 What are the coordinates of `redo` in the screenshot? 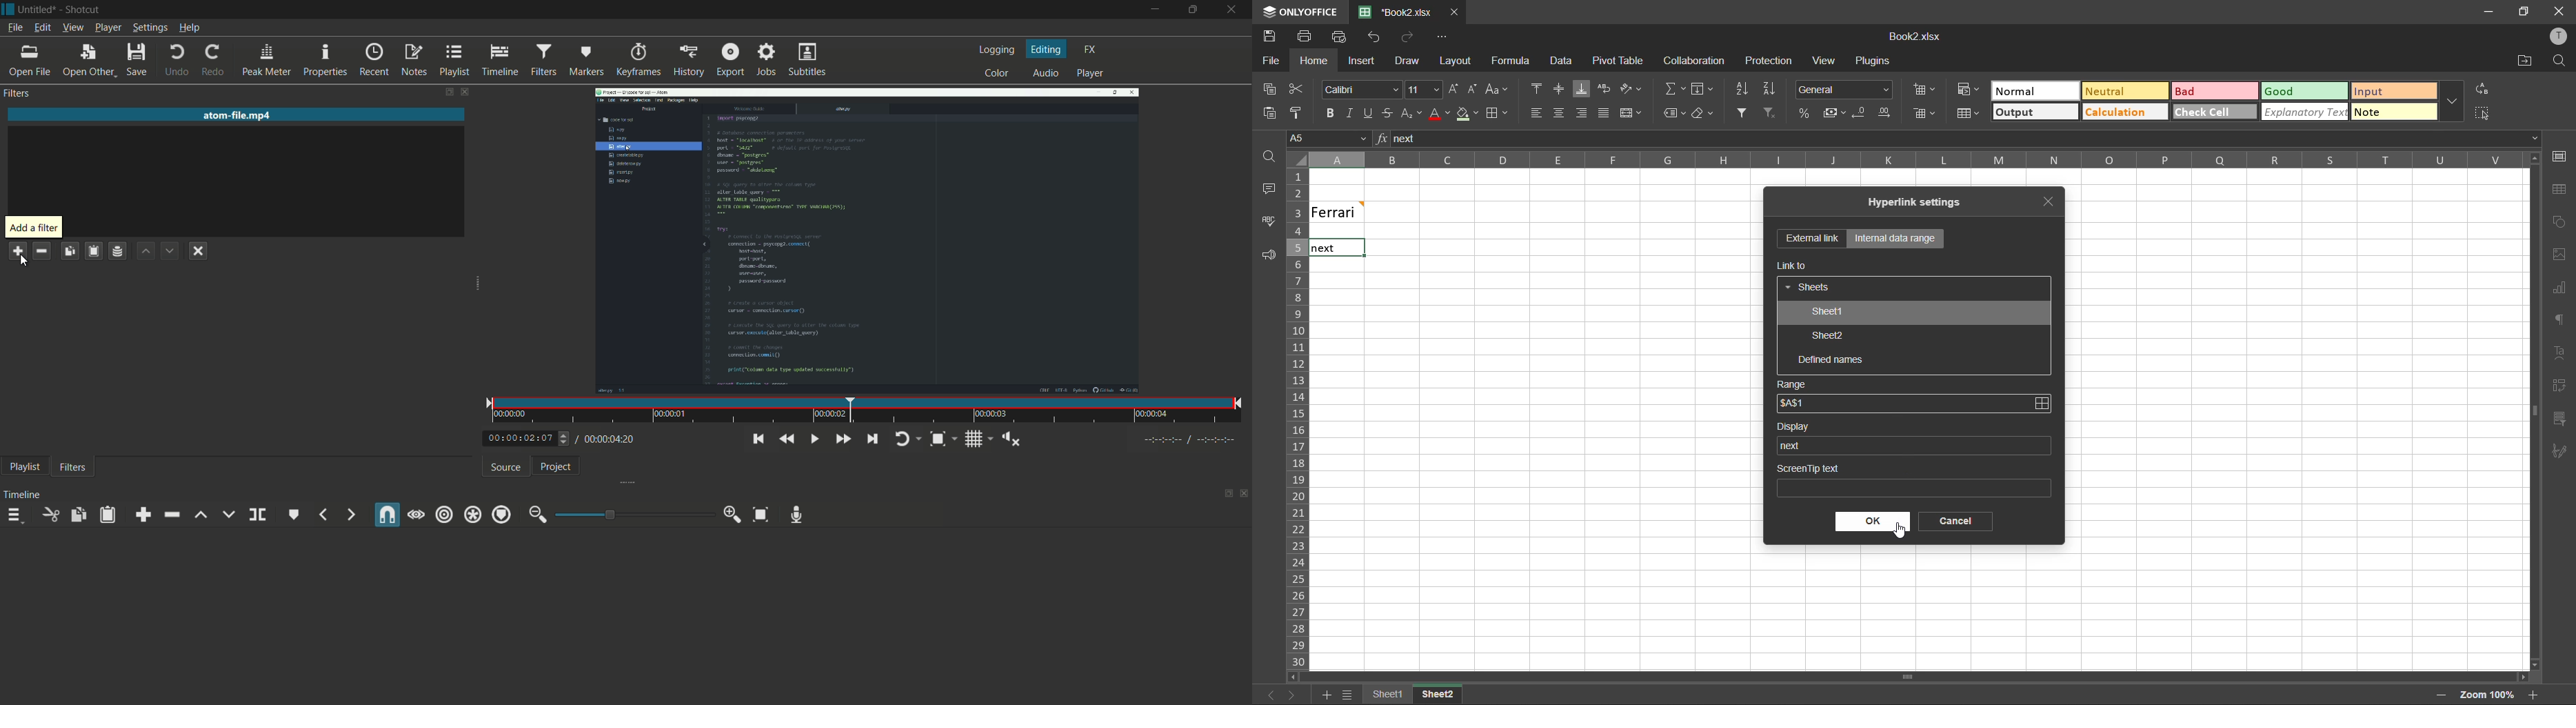 It's located at (212, 61).